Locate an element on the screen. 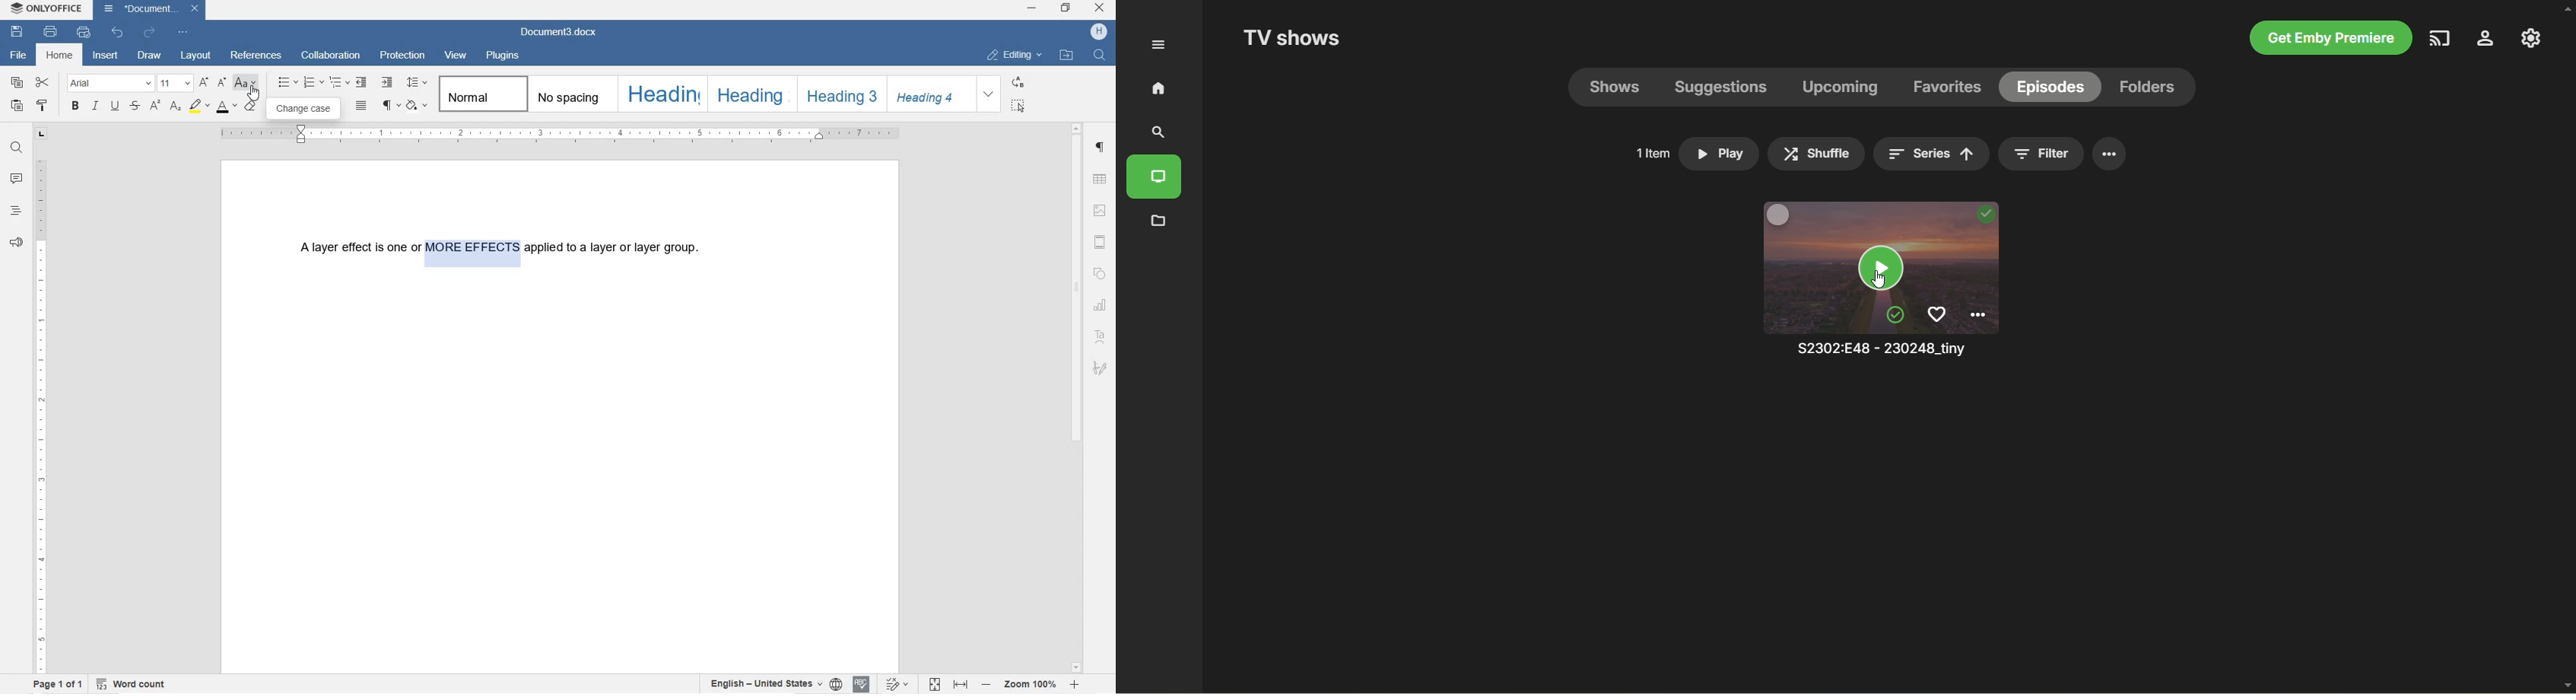 This screenshot has height=700, width=2576. TAB is located at coordinates (41, 134).